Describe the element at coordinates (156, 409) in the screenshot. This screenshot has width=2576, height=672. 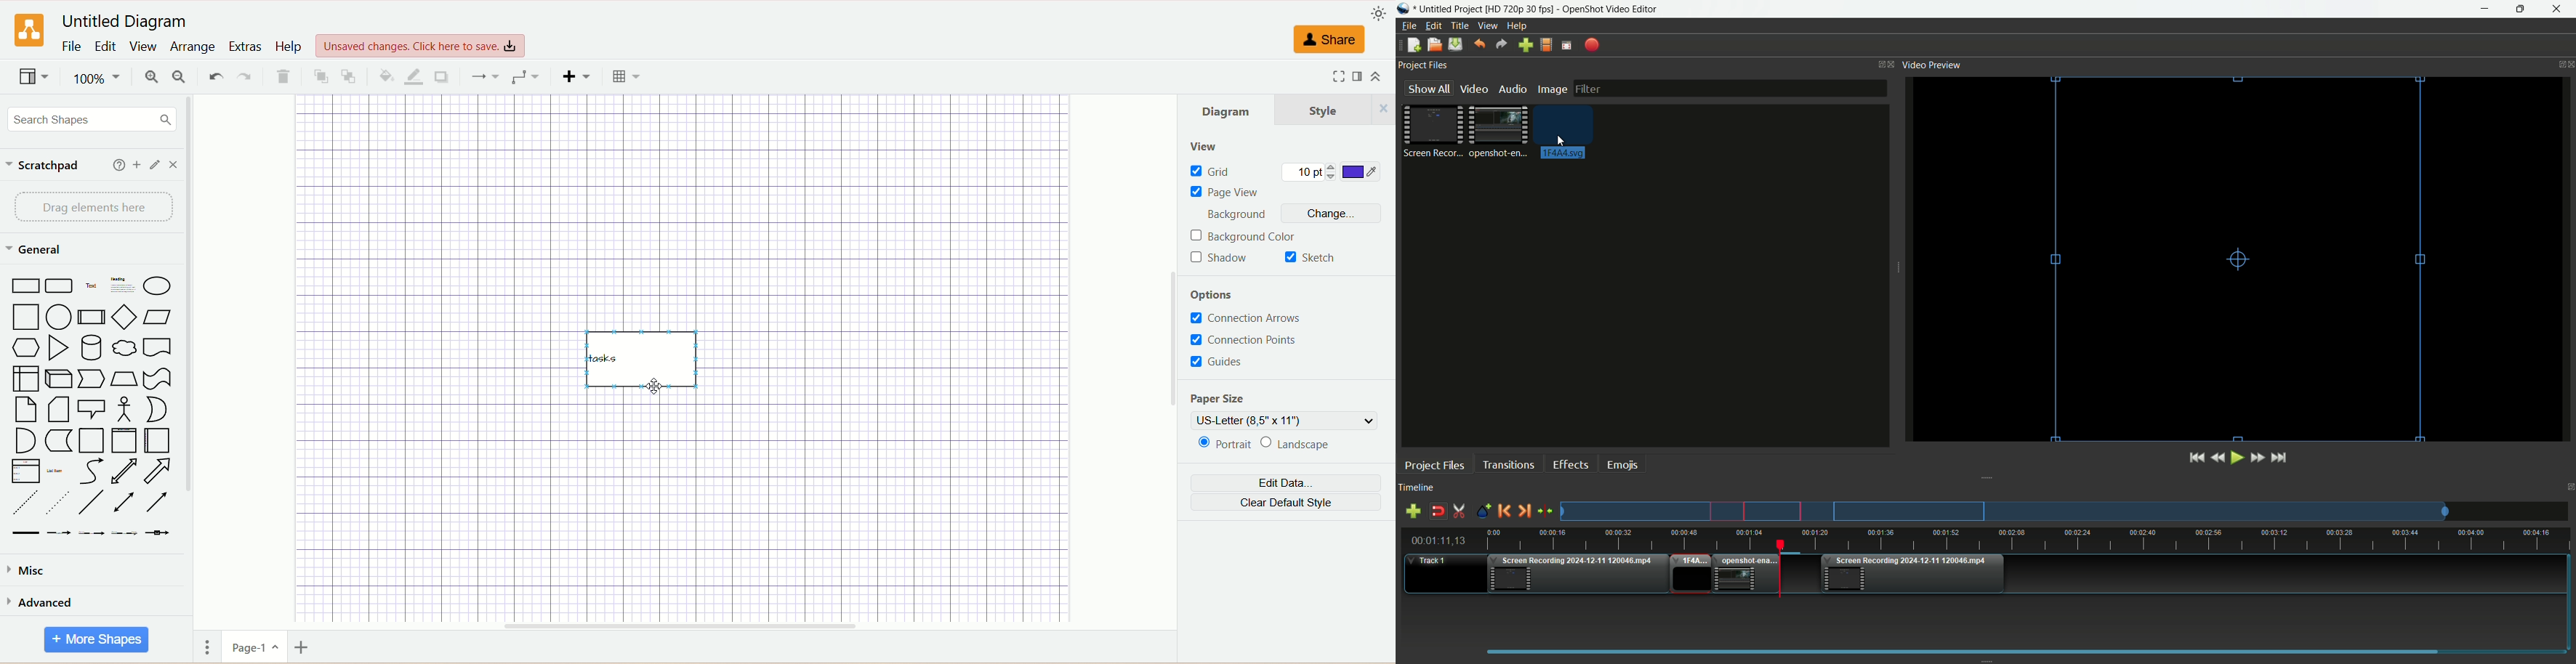
I see `Concave Crescent` at that location.